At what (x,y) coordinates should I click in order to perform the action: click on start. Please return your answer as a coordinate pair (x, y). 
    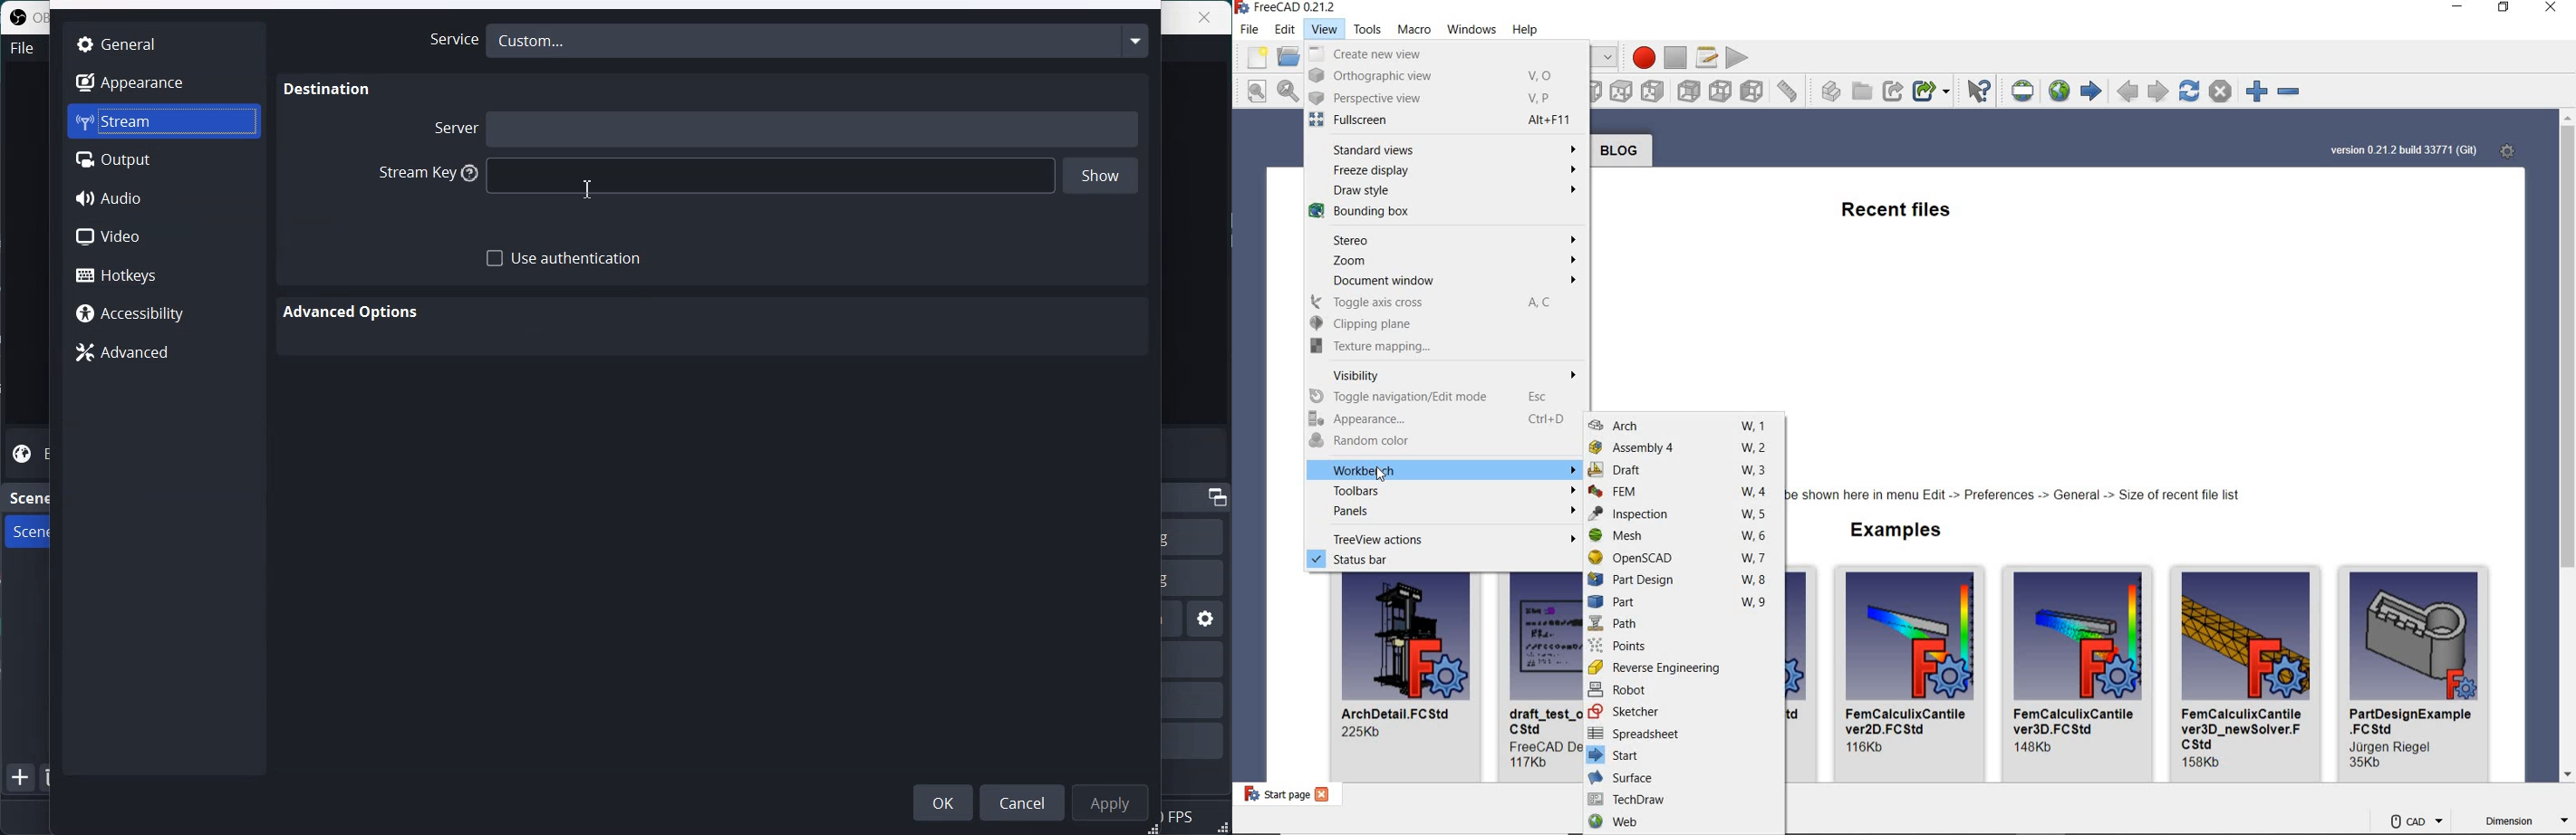
    Looking at the image, I should click on (1680, 754).